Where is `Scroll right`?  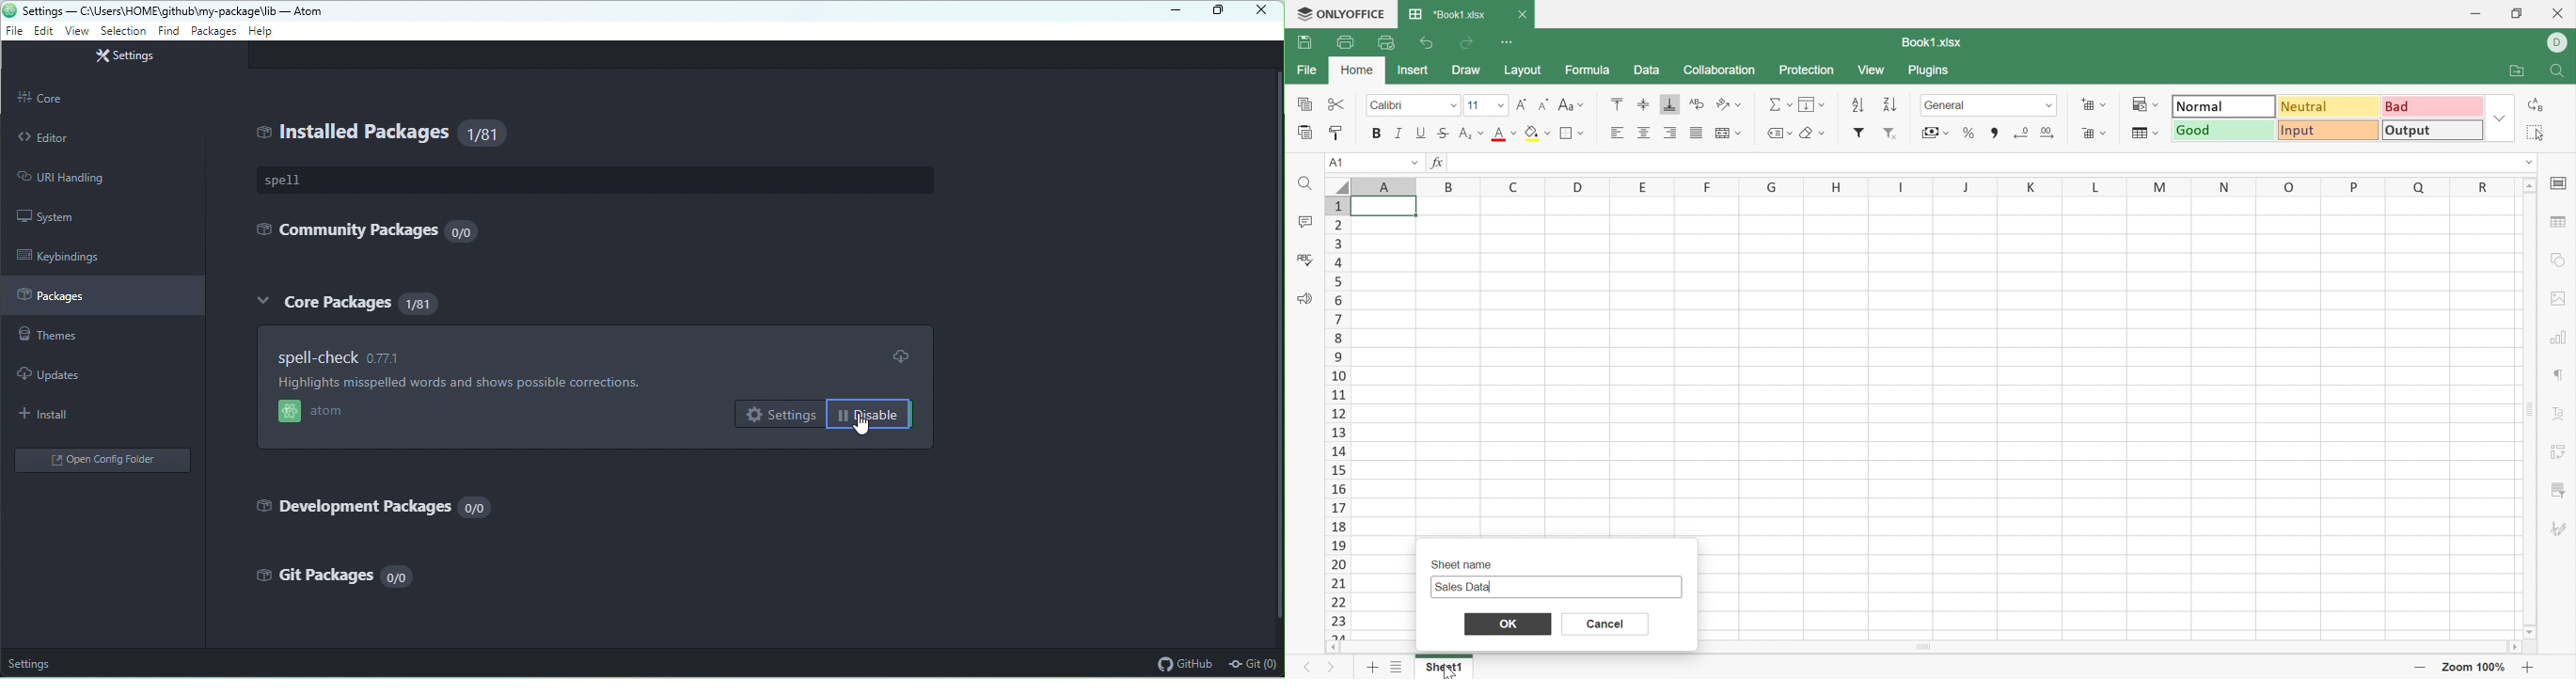
Scroll right is located at coordinates (2517, 648).